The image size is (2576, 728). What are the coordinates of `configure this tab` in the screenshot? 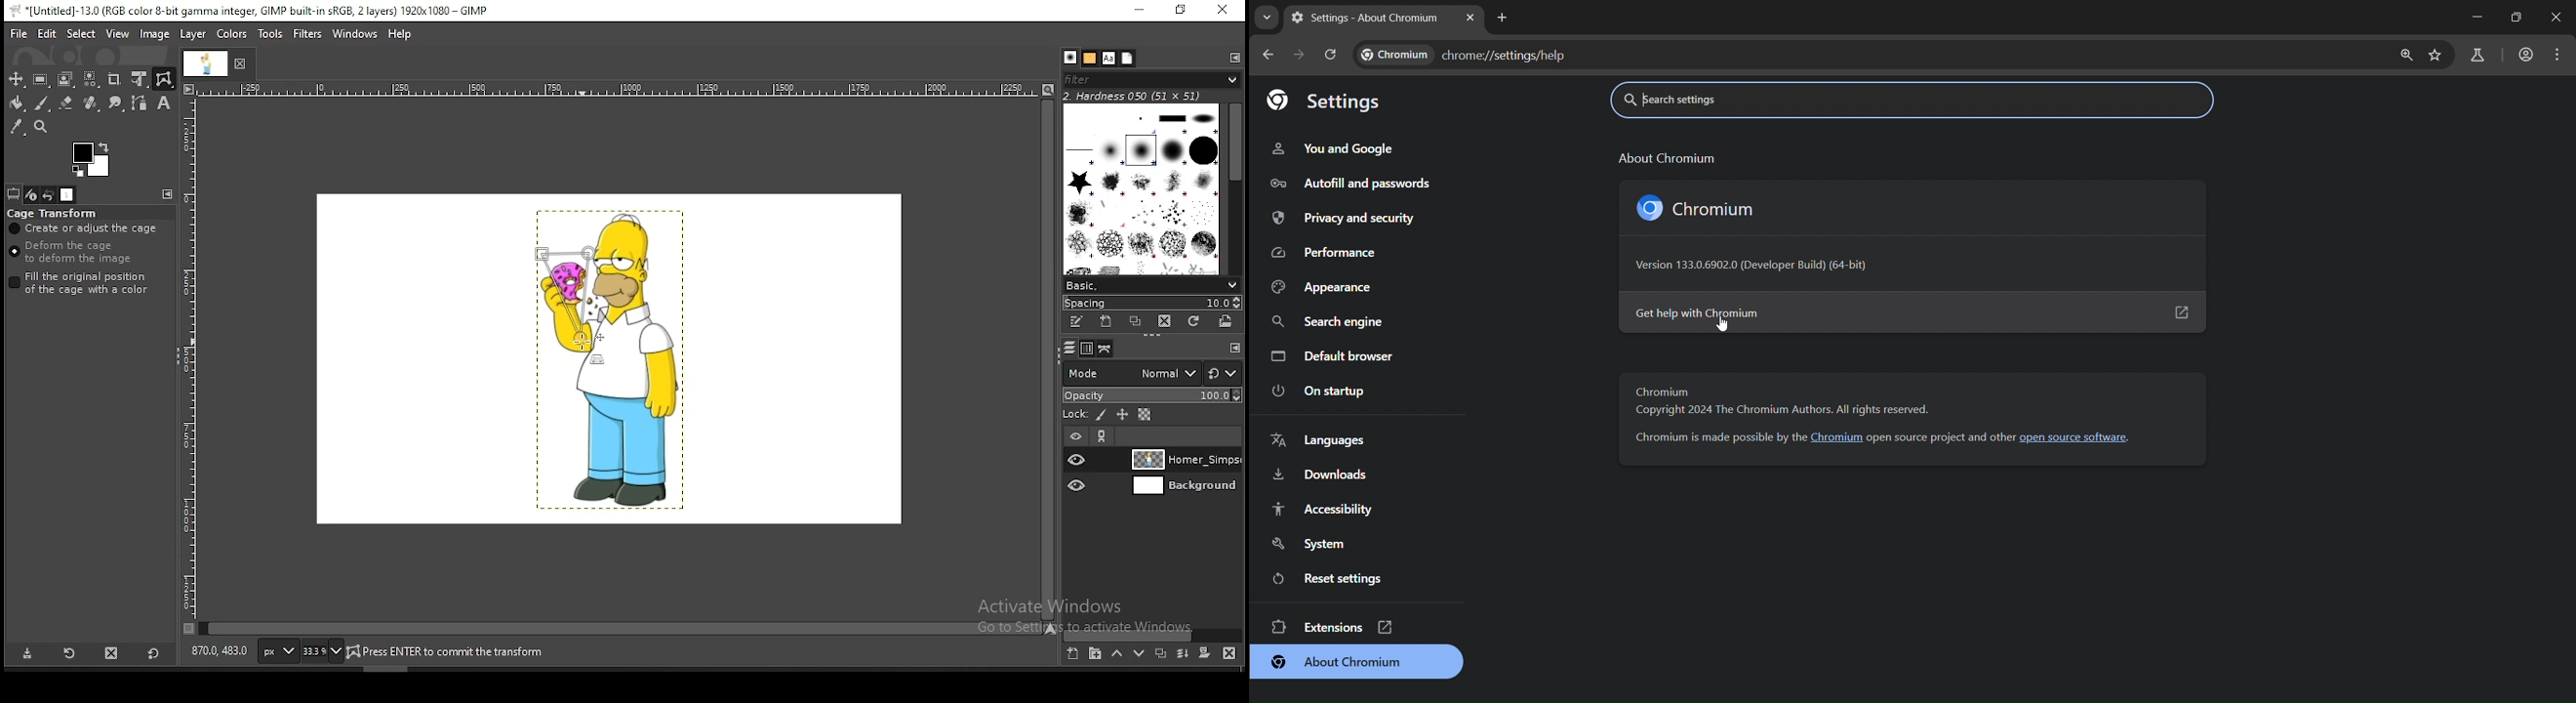 It's located at (1233, 347).